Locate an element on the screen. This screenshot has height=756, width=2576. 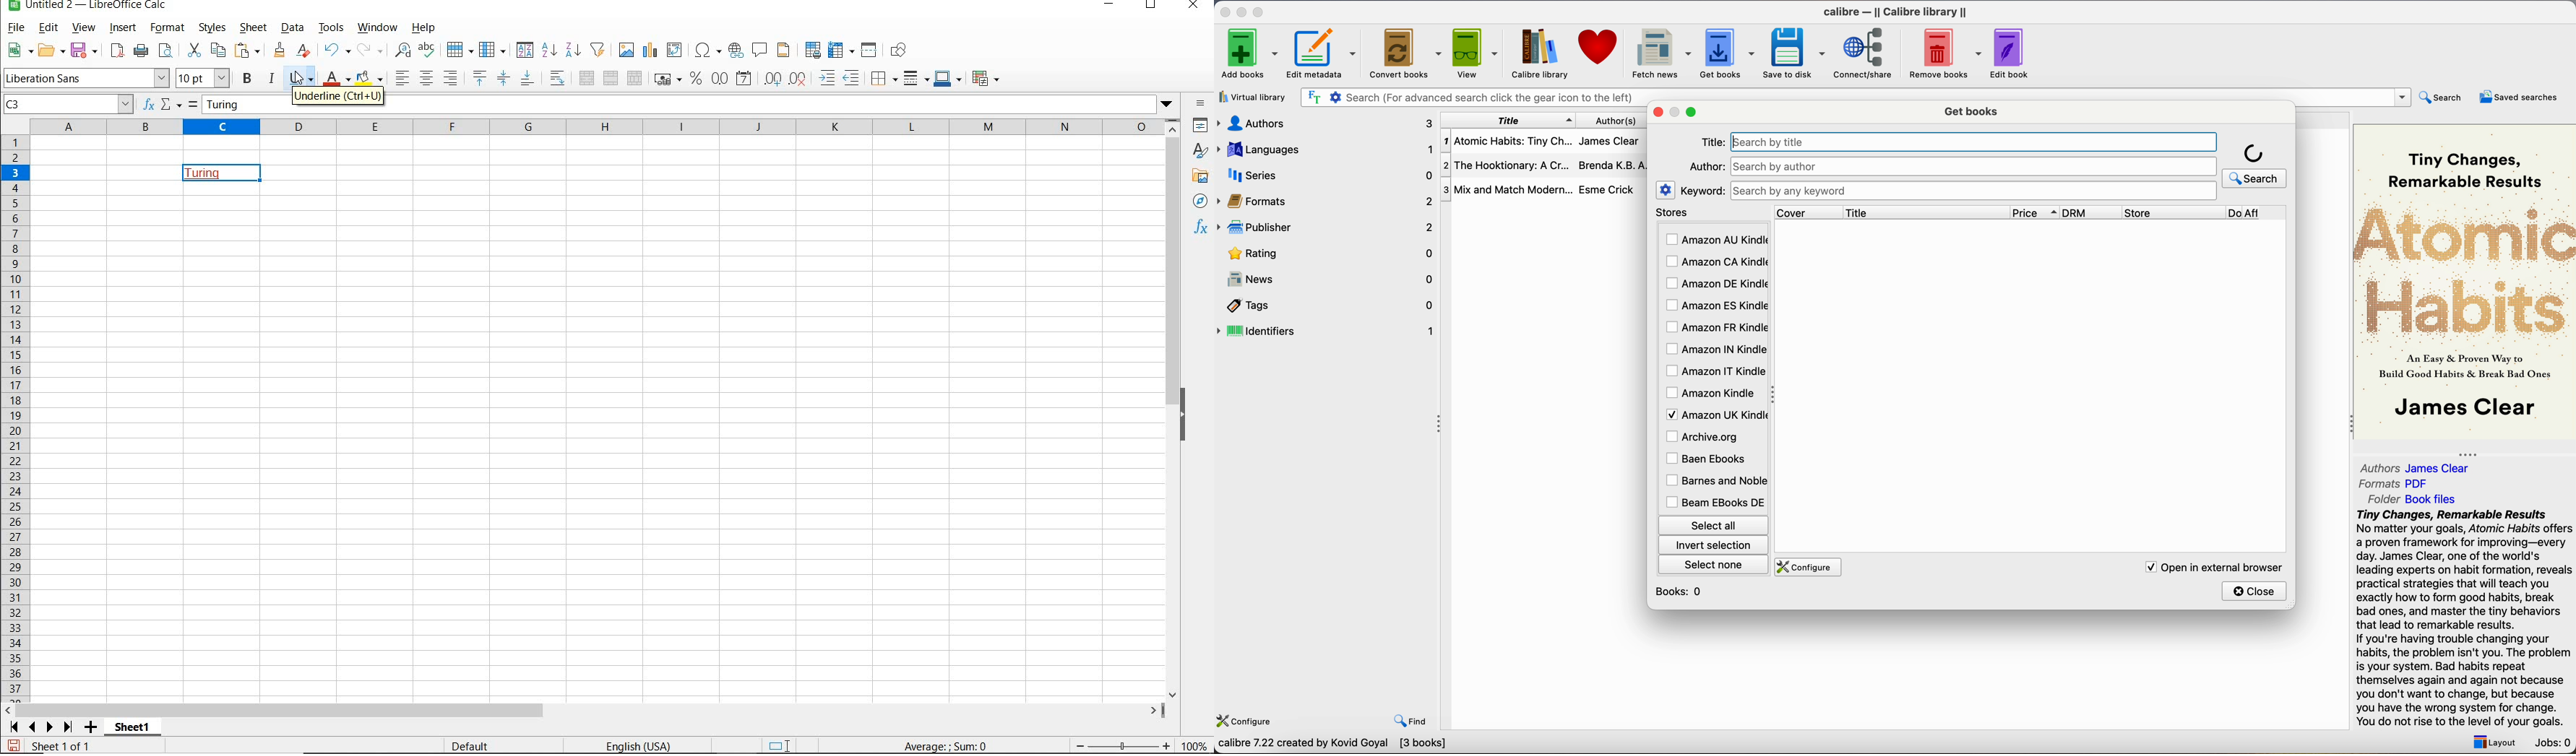
NEW is located at coordinates (19, 51).